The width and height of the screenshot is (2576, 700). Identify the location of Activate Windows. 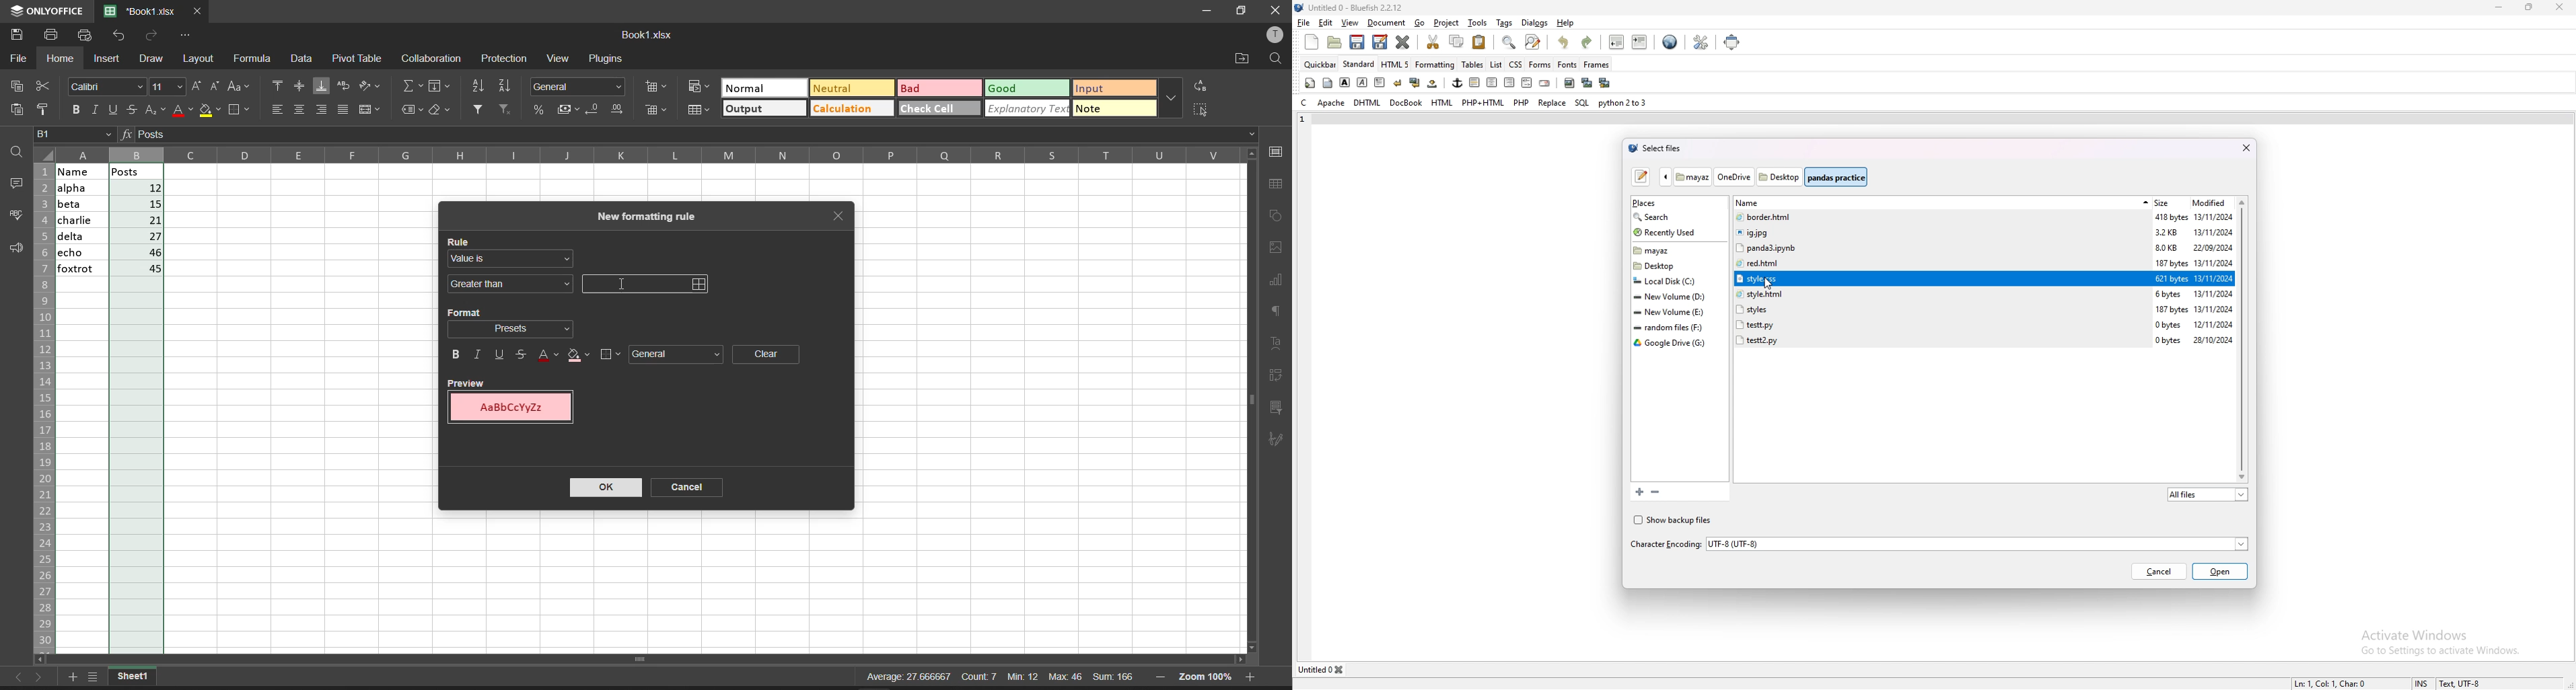
(2418, 635).